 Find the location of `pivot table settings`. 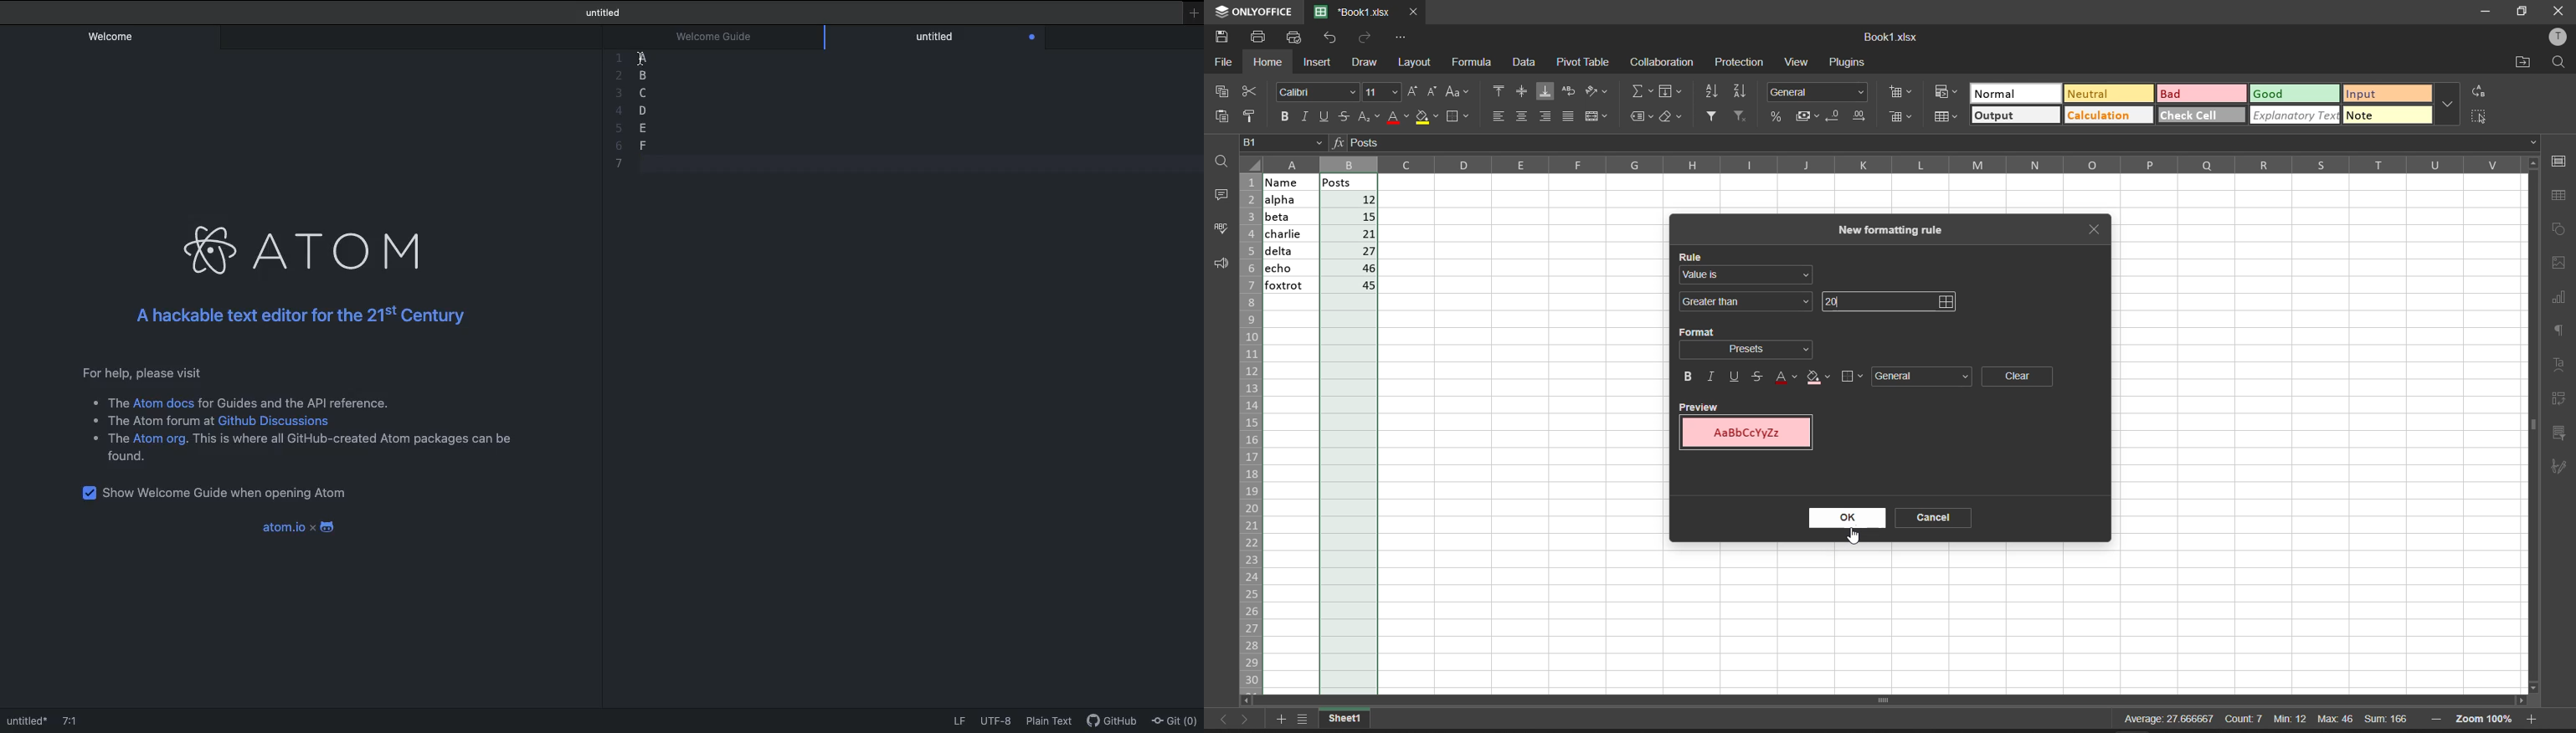

pivot table settings is located at coordinates (2561, 397).